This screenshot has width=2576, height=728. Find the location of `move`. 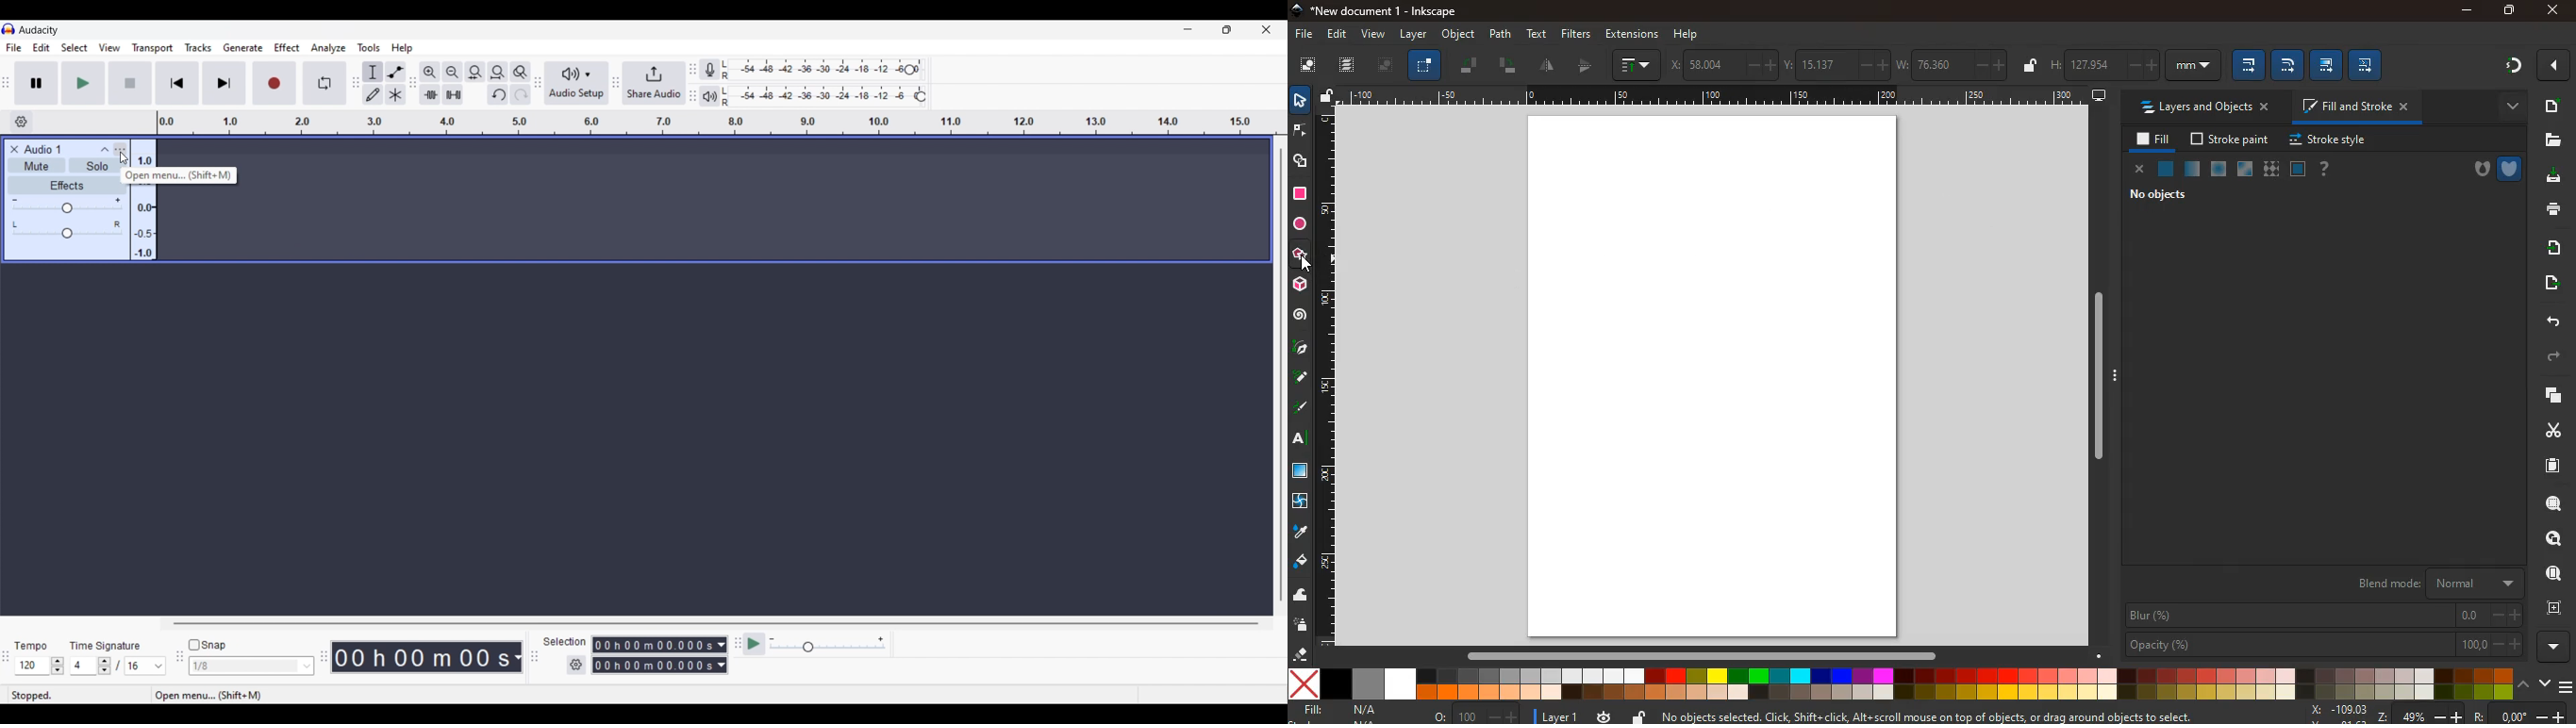

move is located at coordinates (2549, 284).